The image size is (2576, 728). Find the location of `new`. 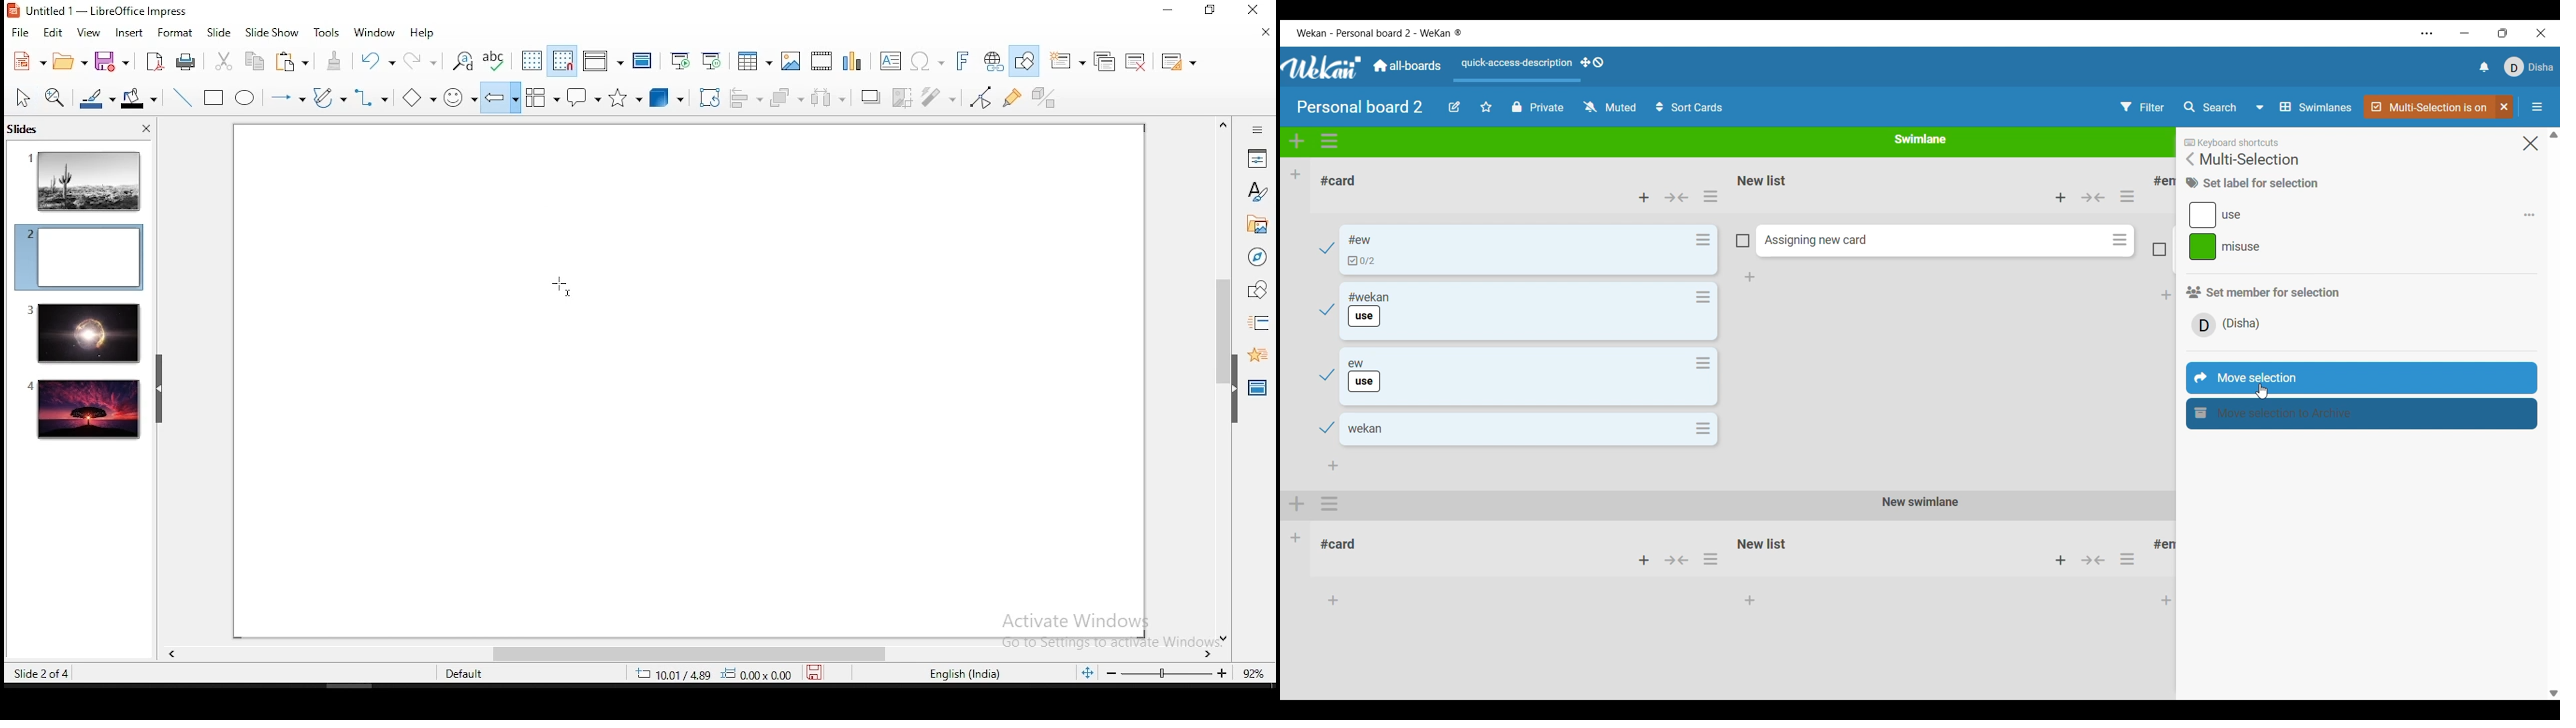

new is located at coordinates (23, 61).